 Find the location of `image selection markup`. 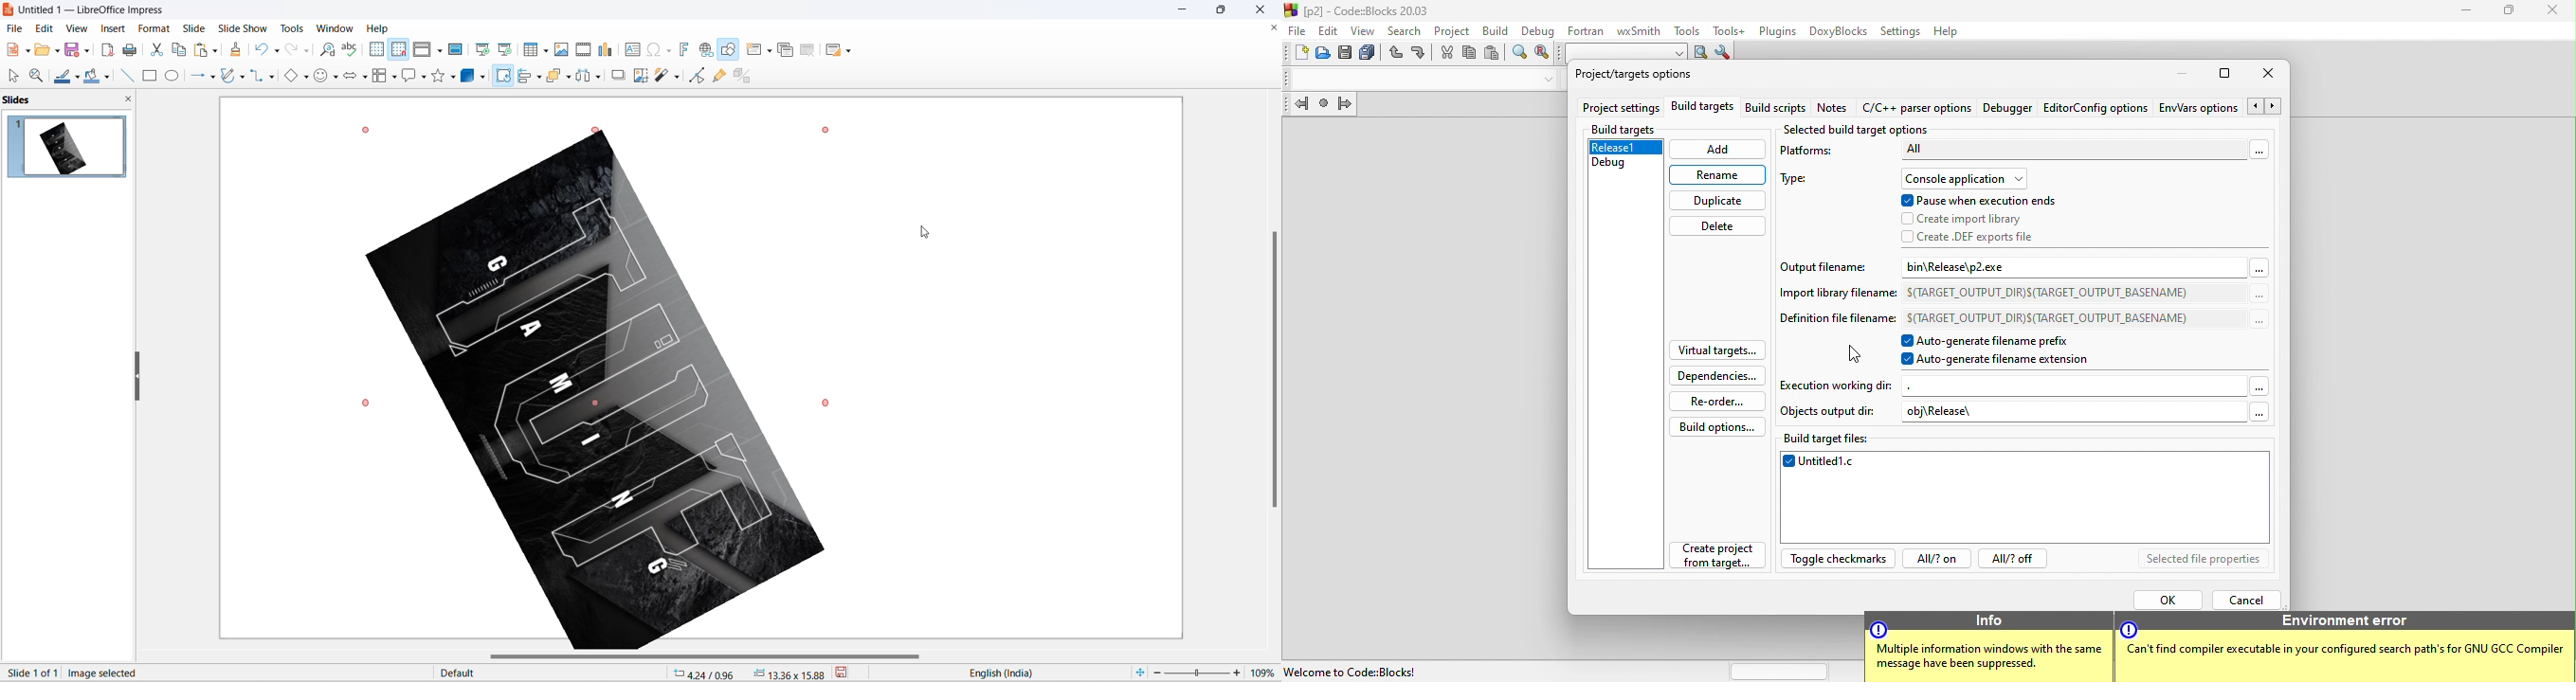

image selection markup is located at coordinates (365, 129).